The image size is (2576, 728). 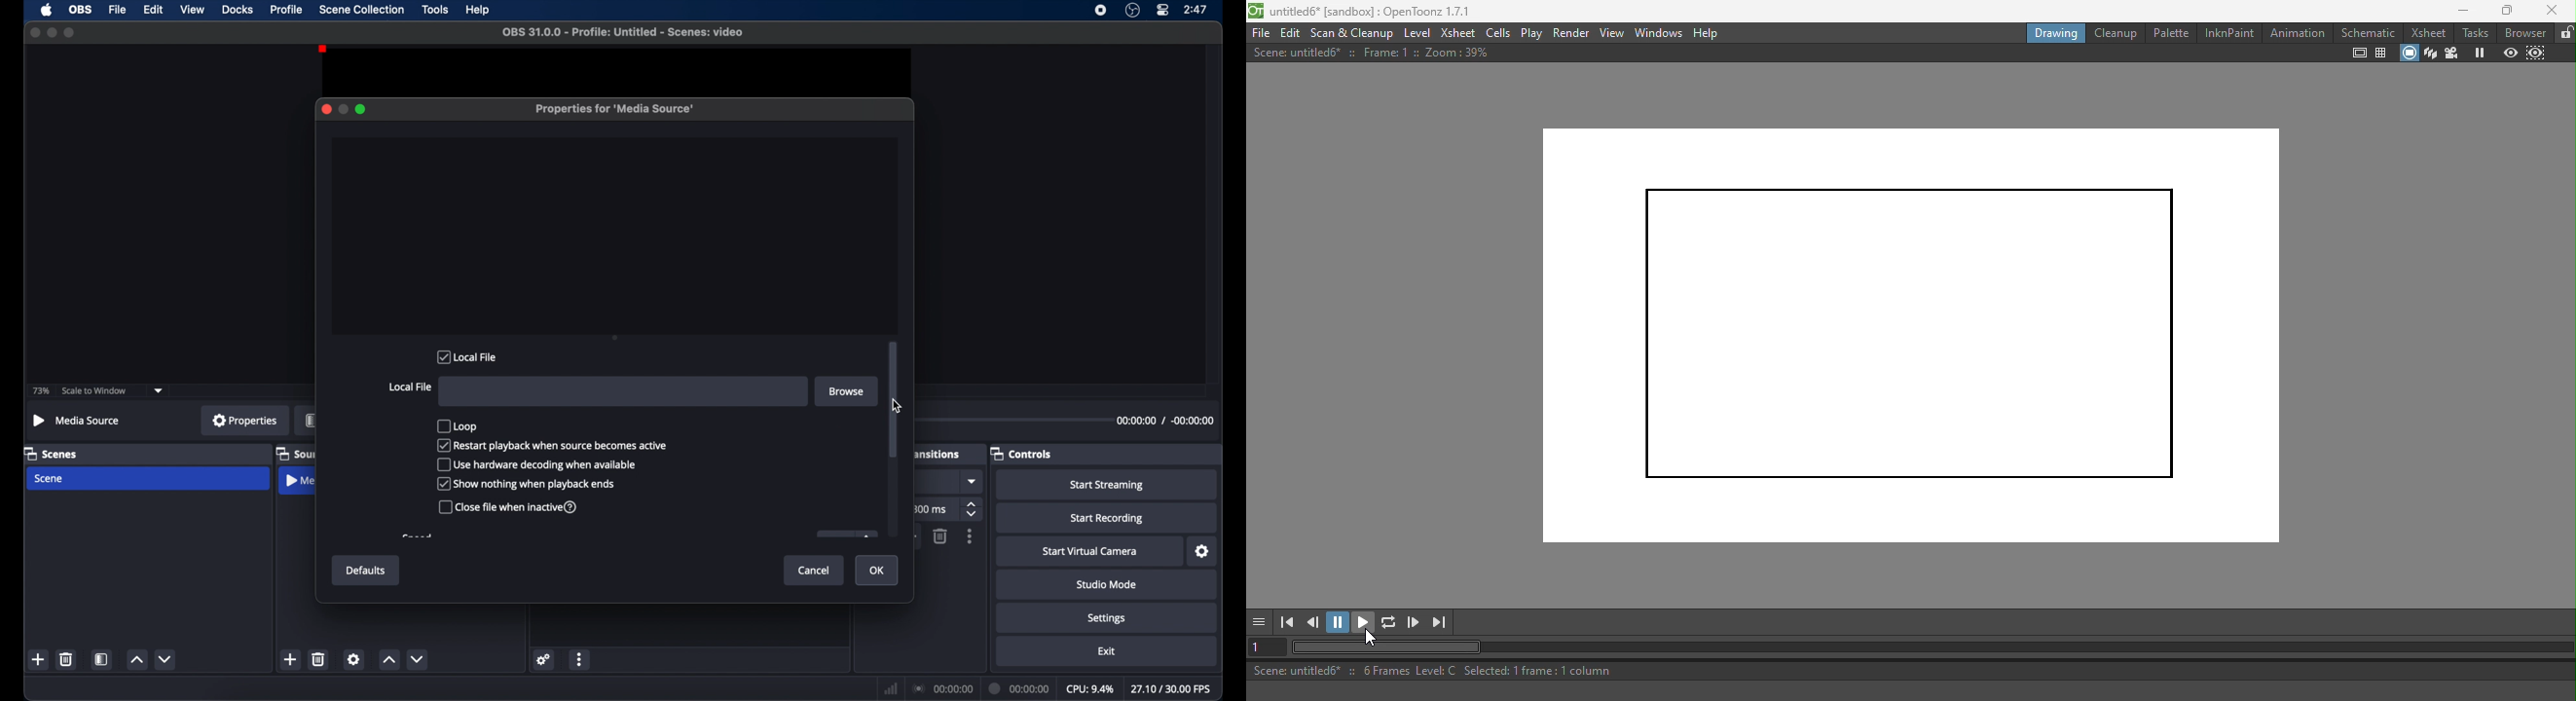 I want to click on dropdown, so click(x=159, y=391).